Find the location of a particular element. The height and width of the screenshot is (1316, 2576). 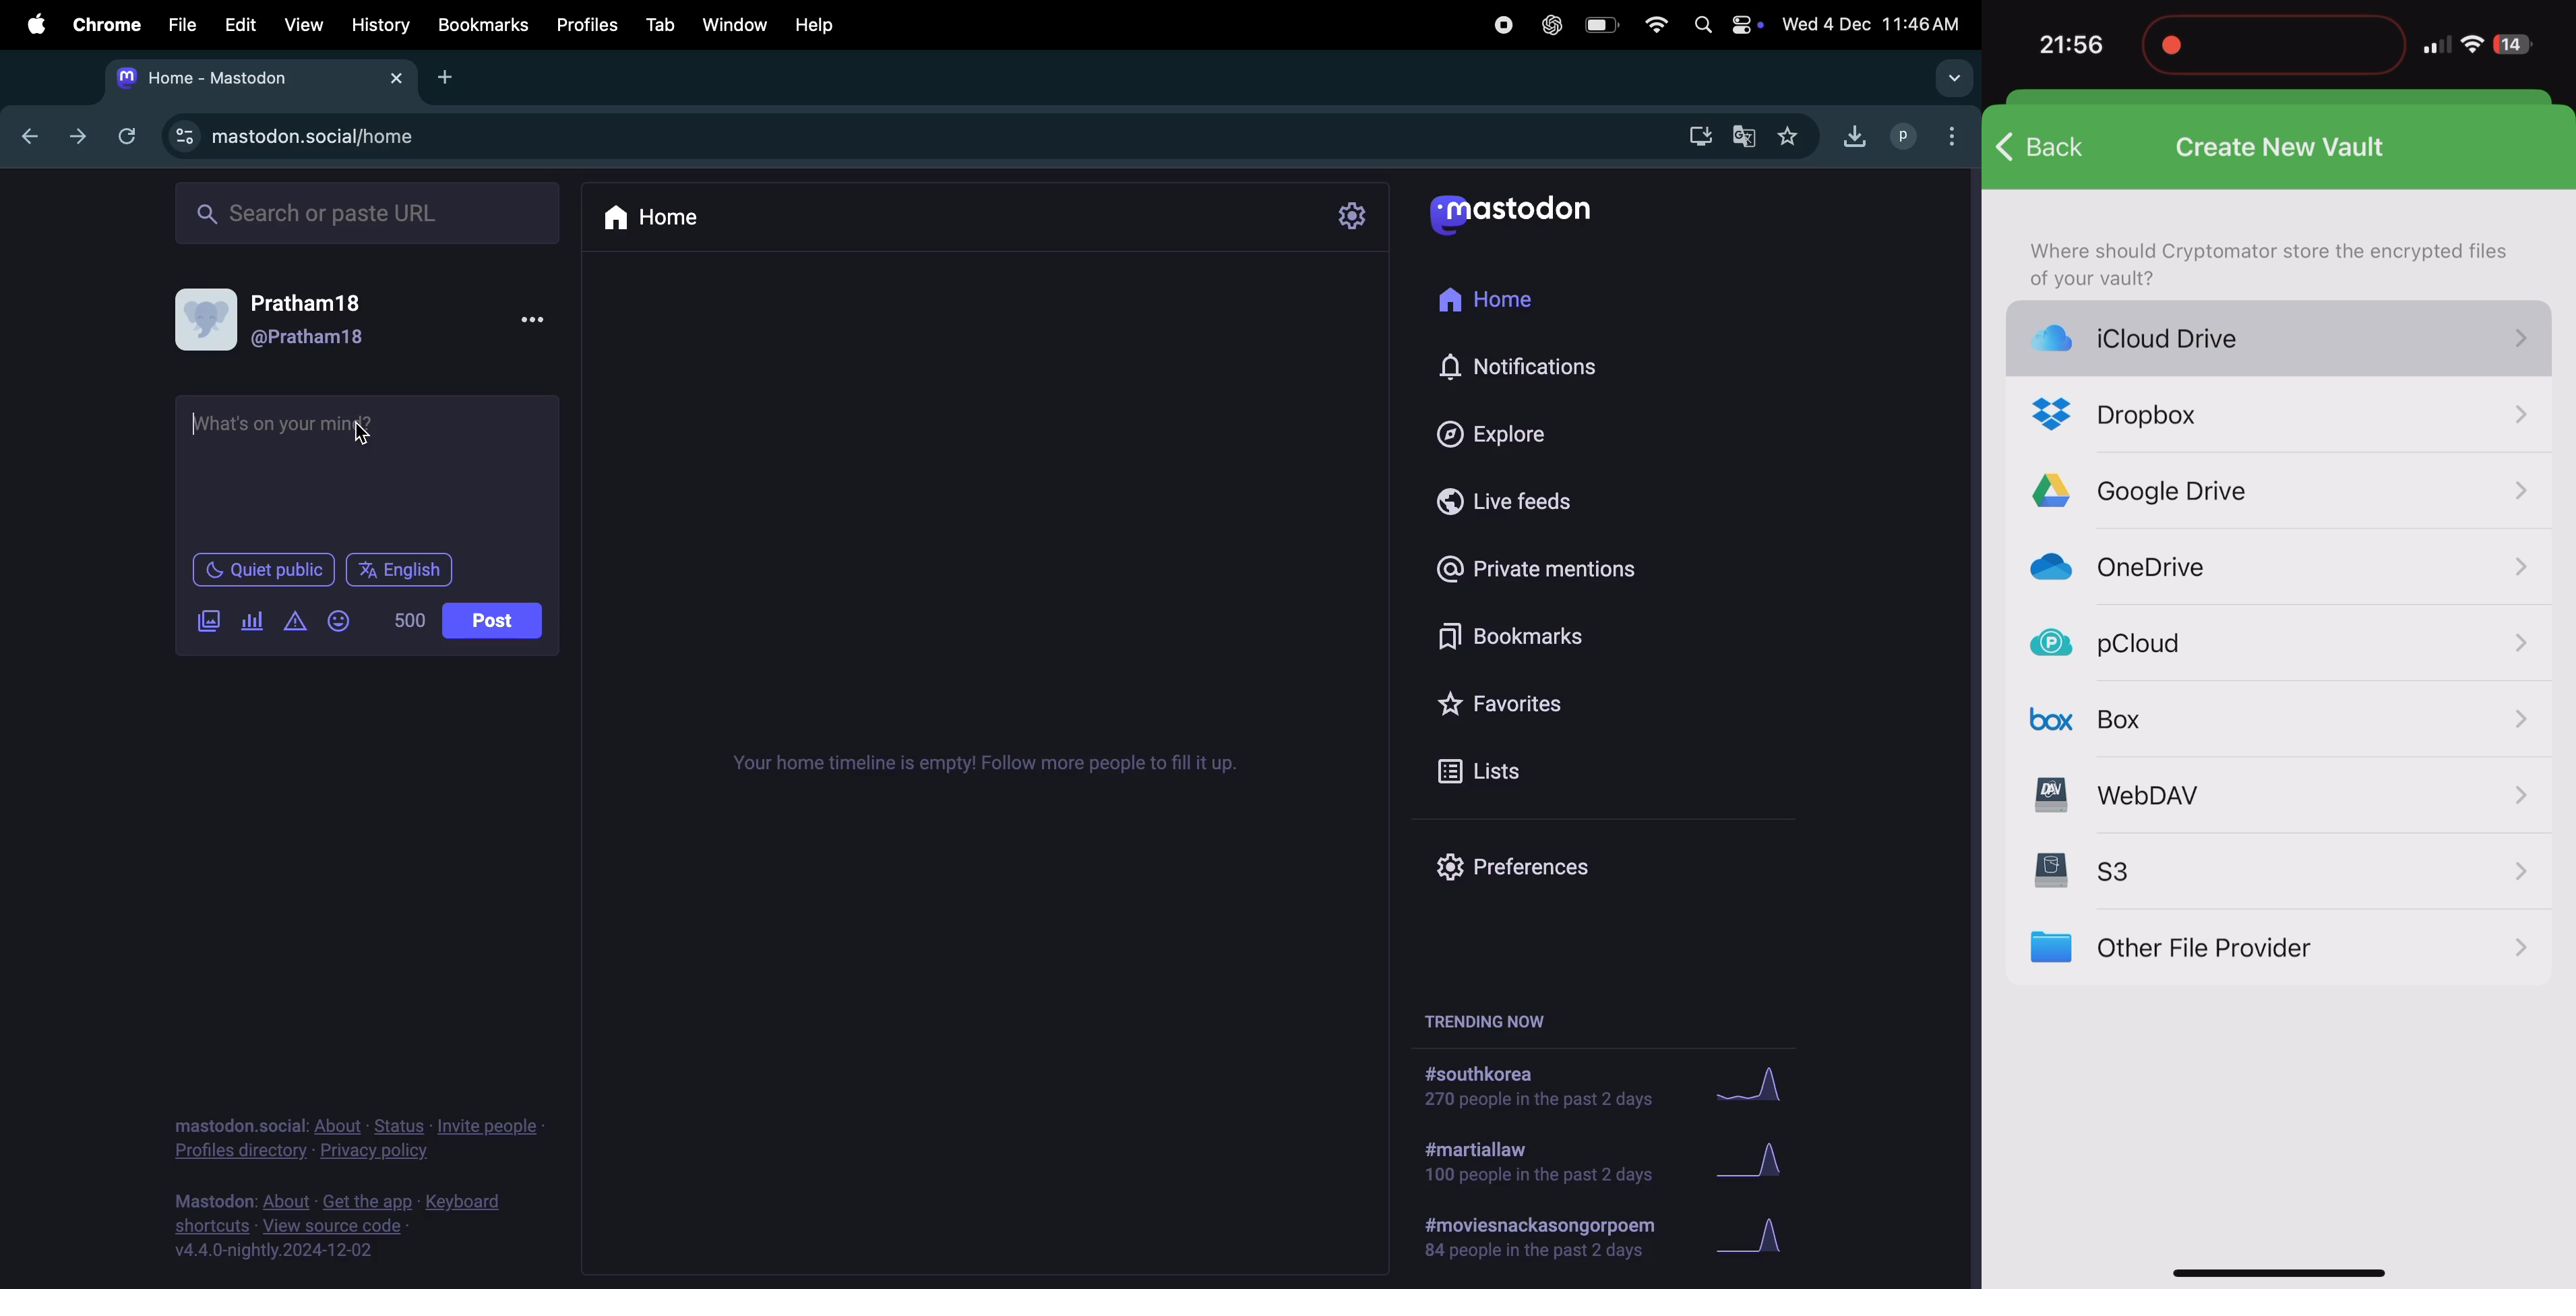

favourites is located at coordinates (1550, 699).